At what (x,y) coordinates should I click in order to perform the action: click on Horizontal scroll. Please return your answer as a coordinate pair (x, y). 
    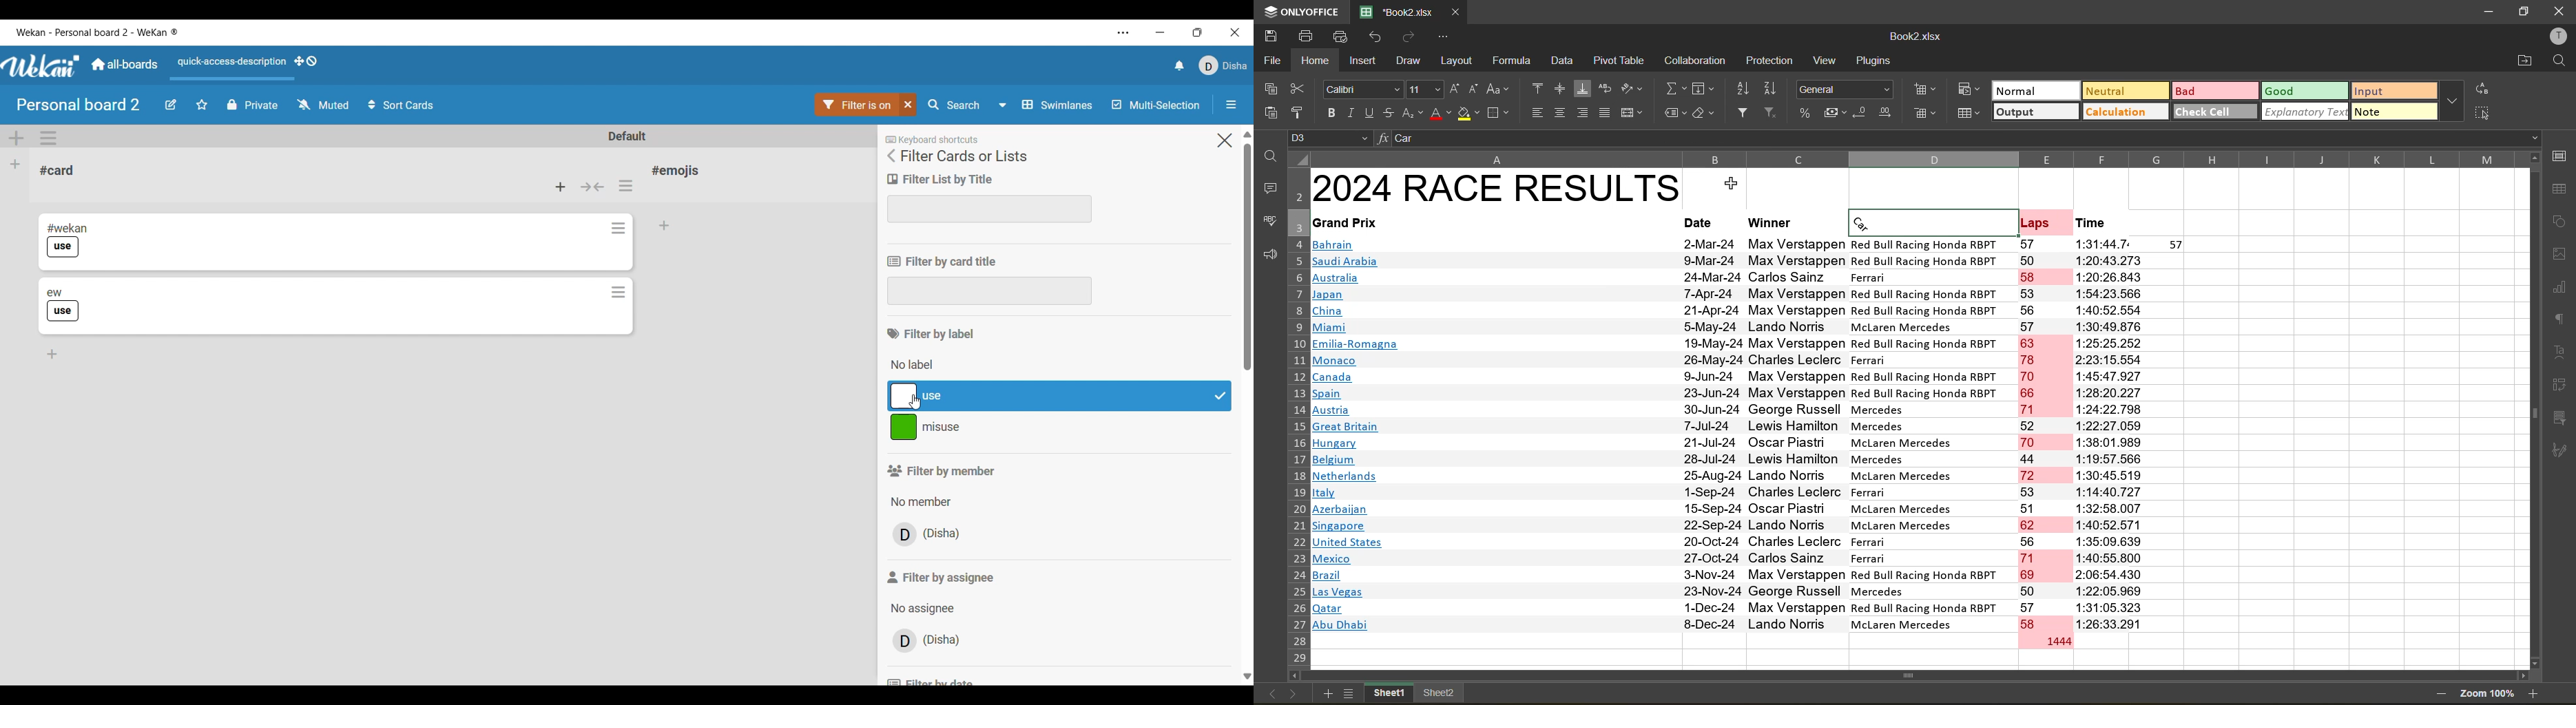
    Looking at the image, I should click on (1914, 674).